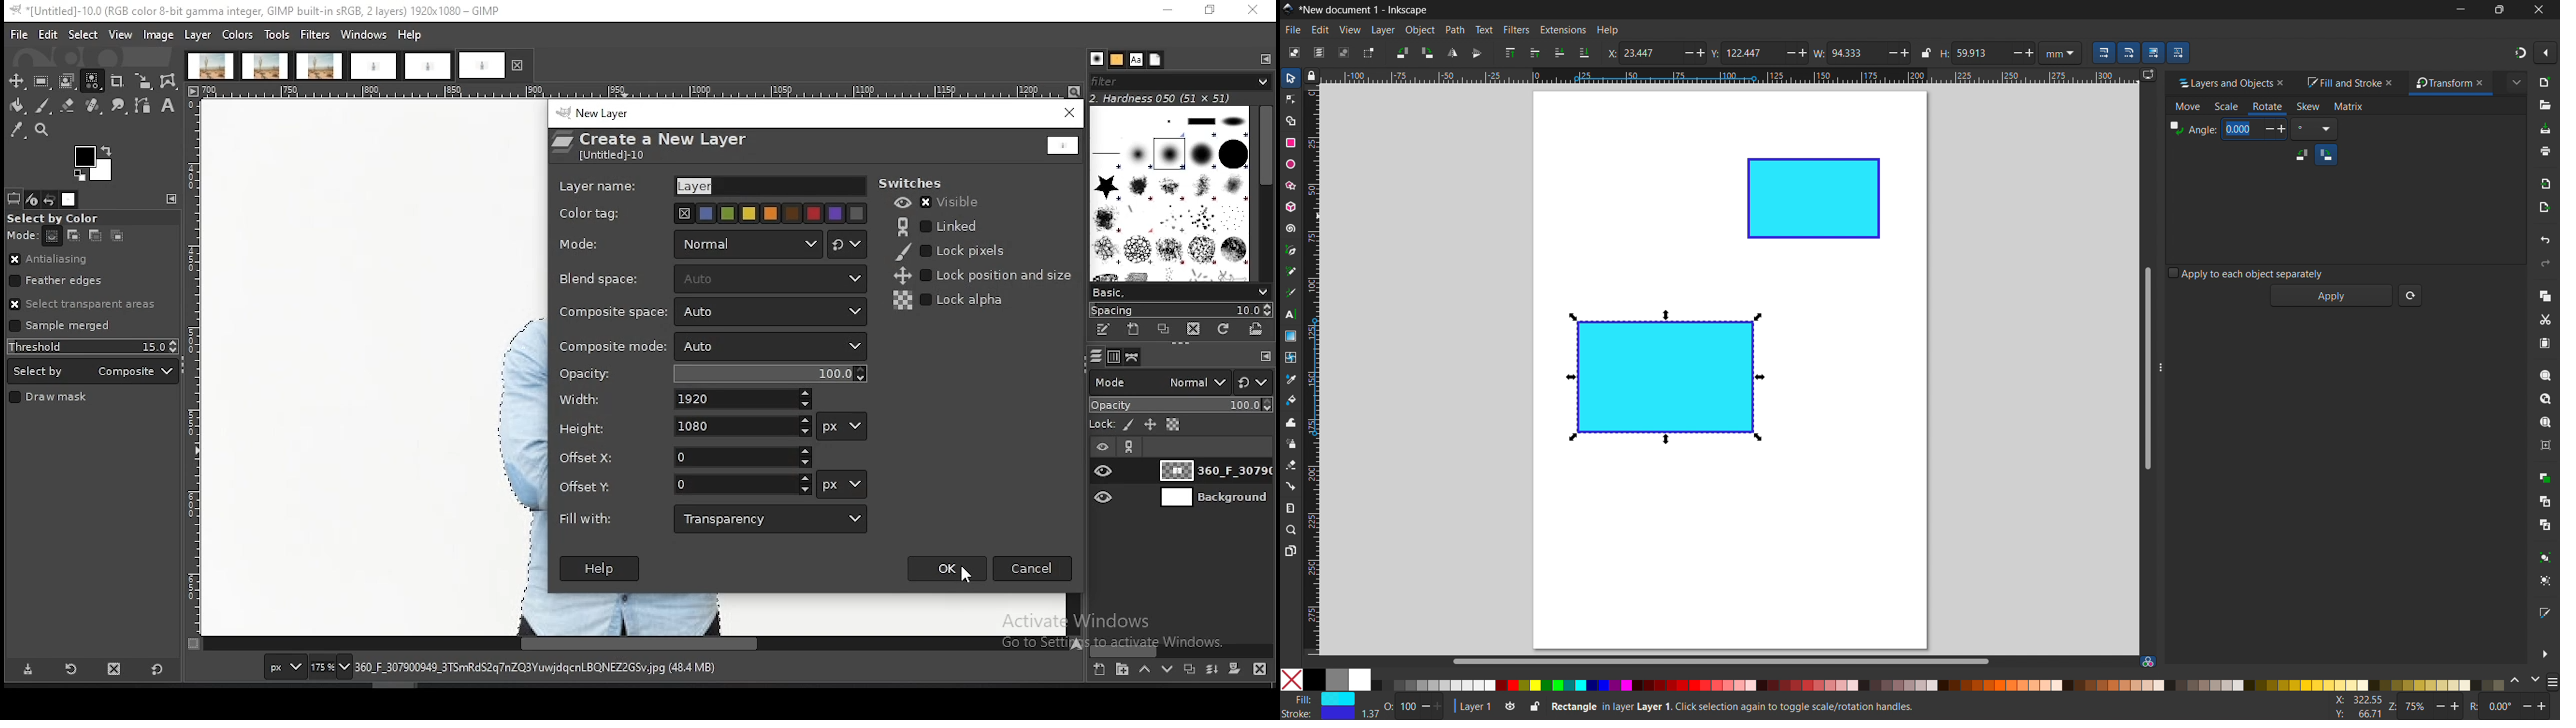  What do you see at coordinates (1562, 29) in the screenshot?
I see `extensions` at bounding box center [1562, 29].